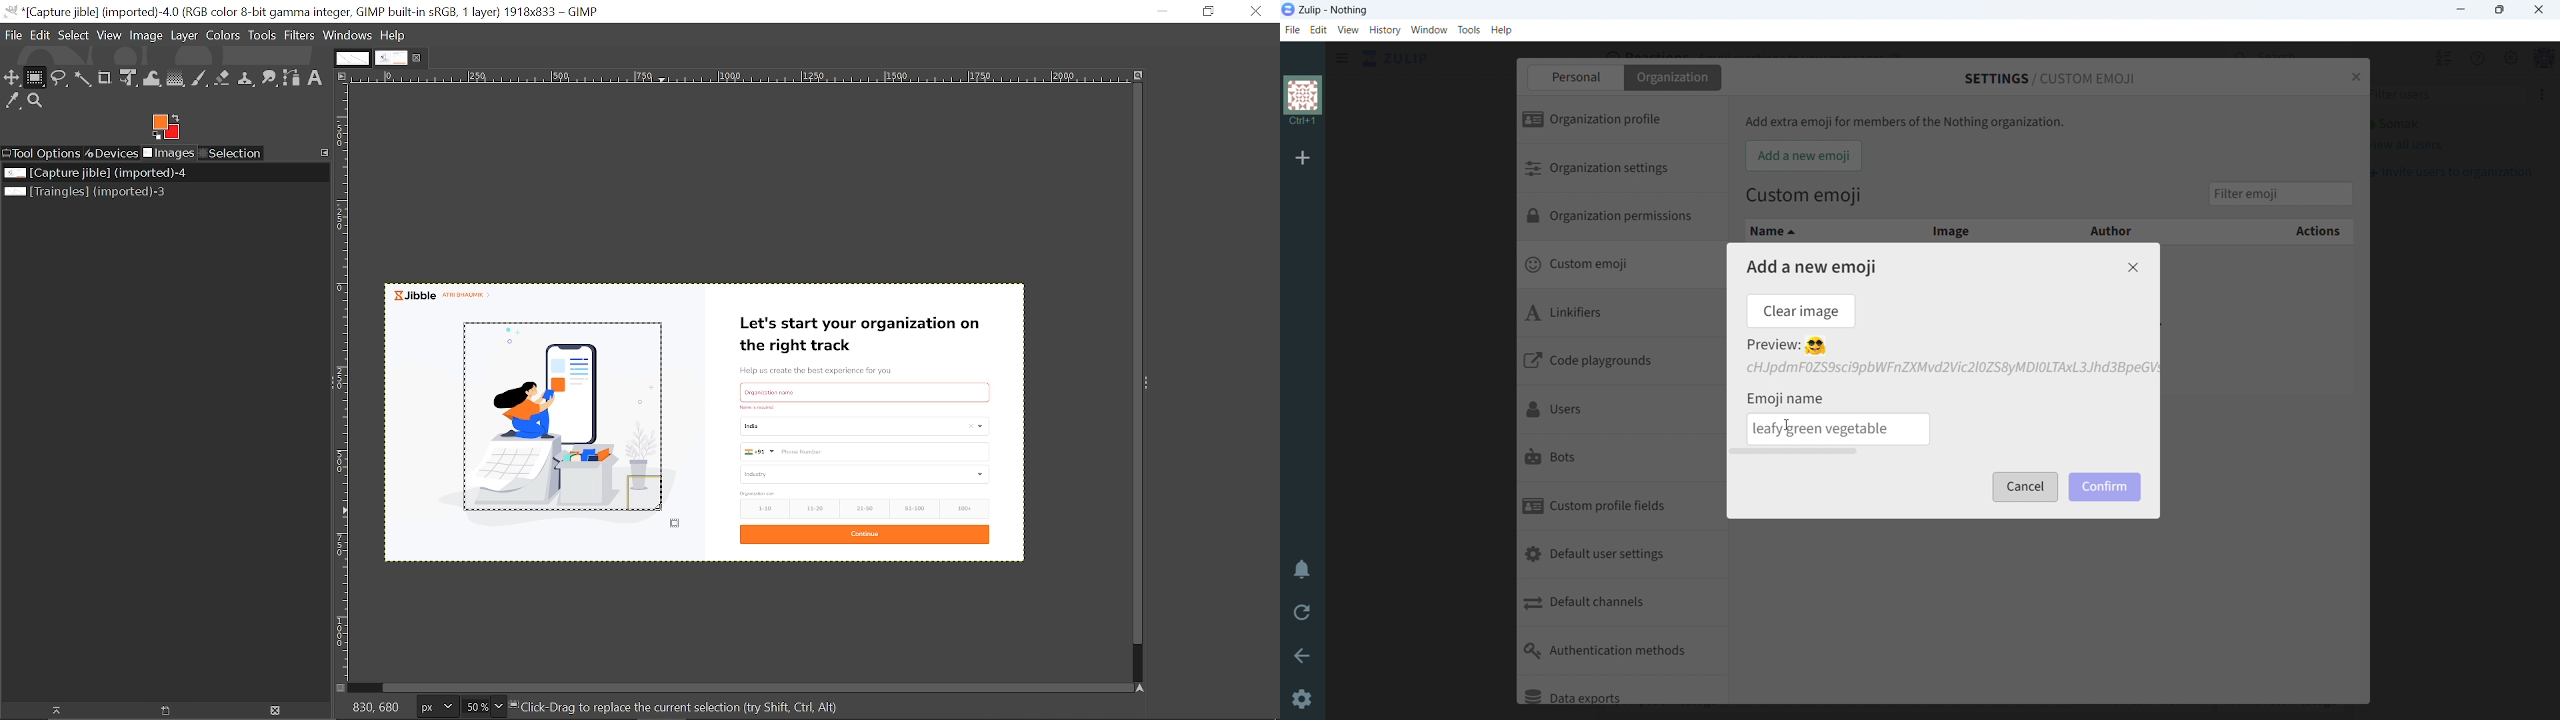  What do you see at coordinates (1469, 29) in the screenshot?
I see `tools` at bounding box center [1469, 29].